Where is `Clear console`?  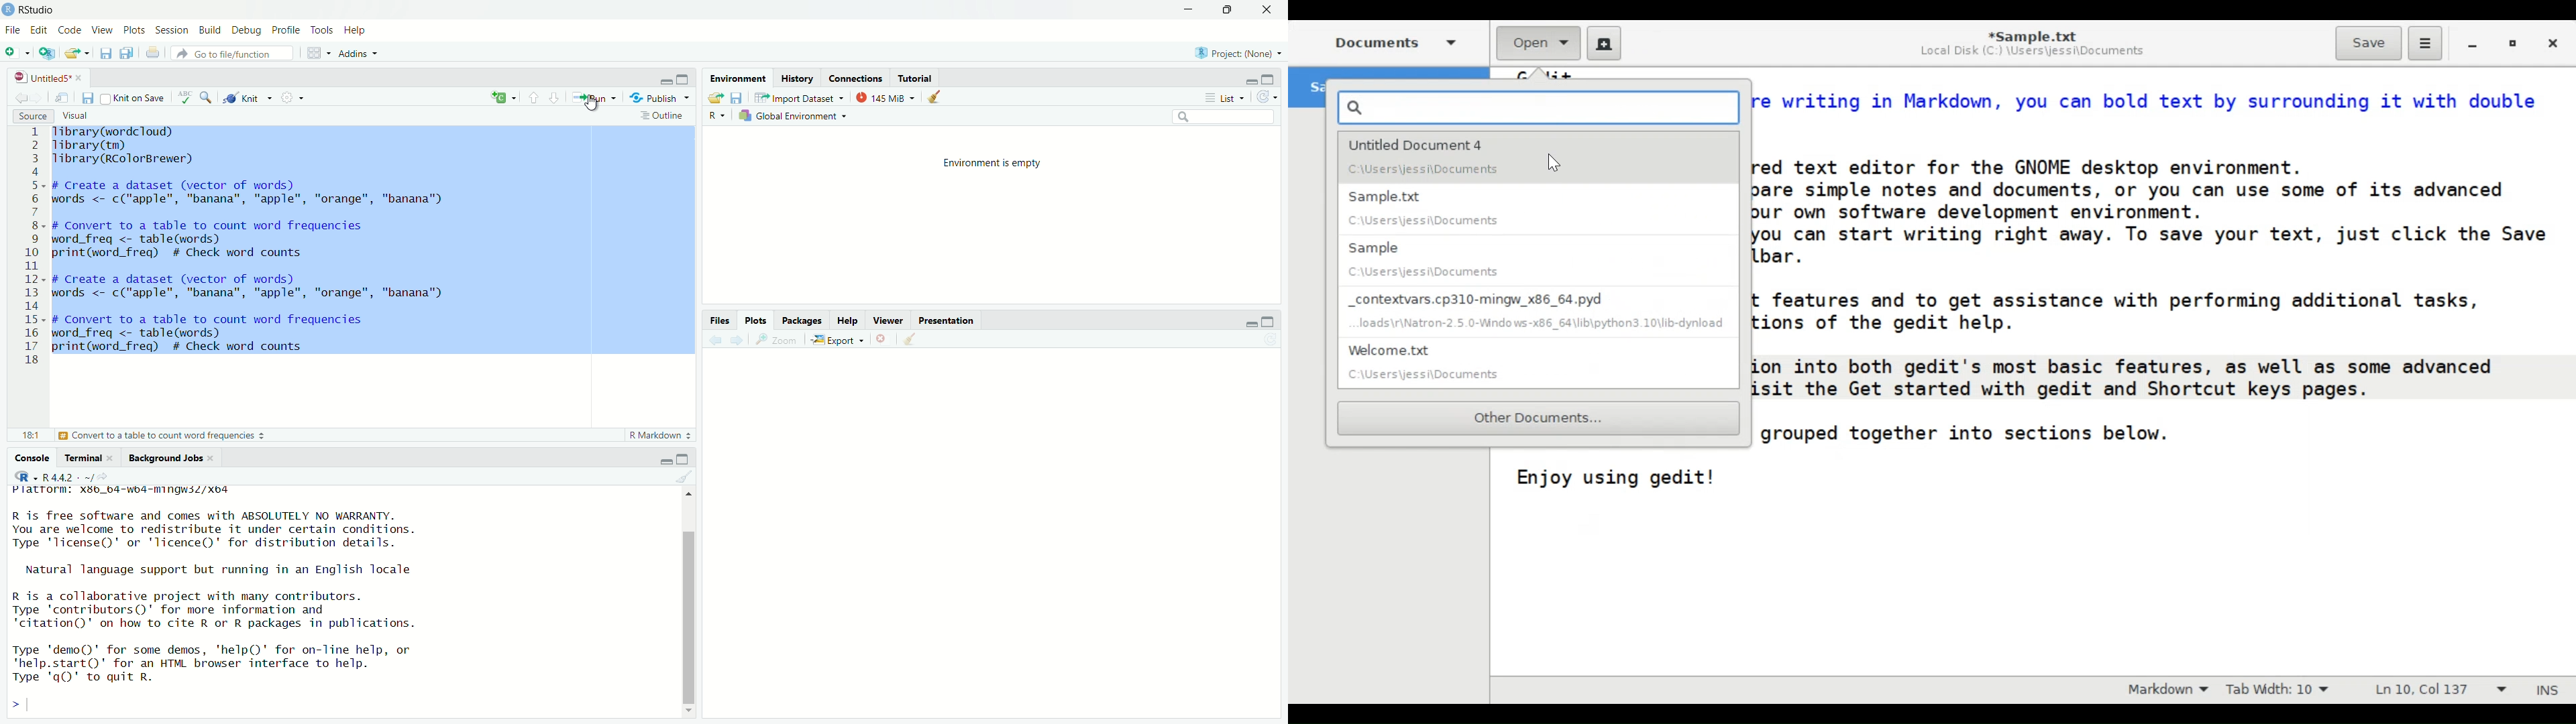
Clear console is located at coordinates (936, 98).